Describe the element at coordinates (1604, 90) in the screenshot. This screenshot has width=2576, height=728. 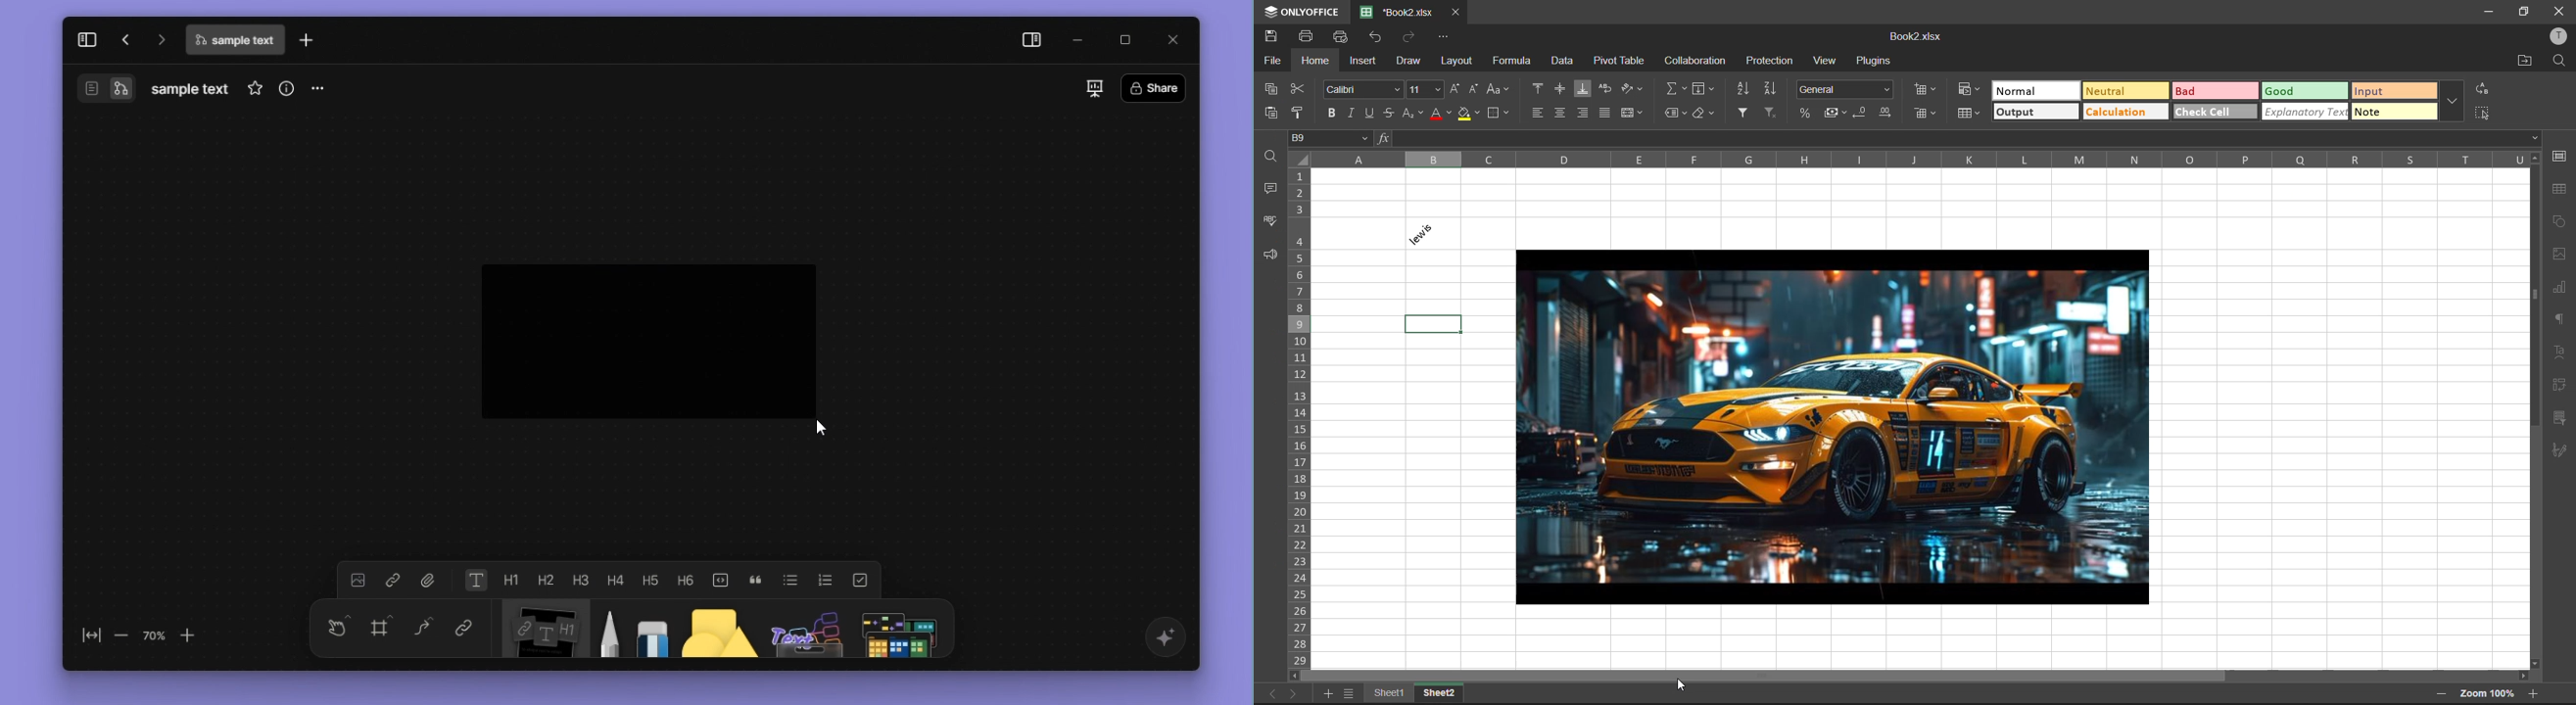
I see `wrap text` at that location.